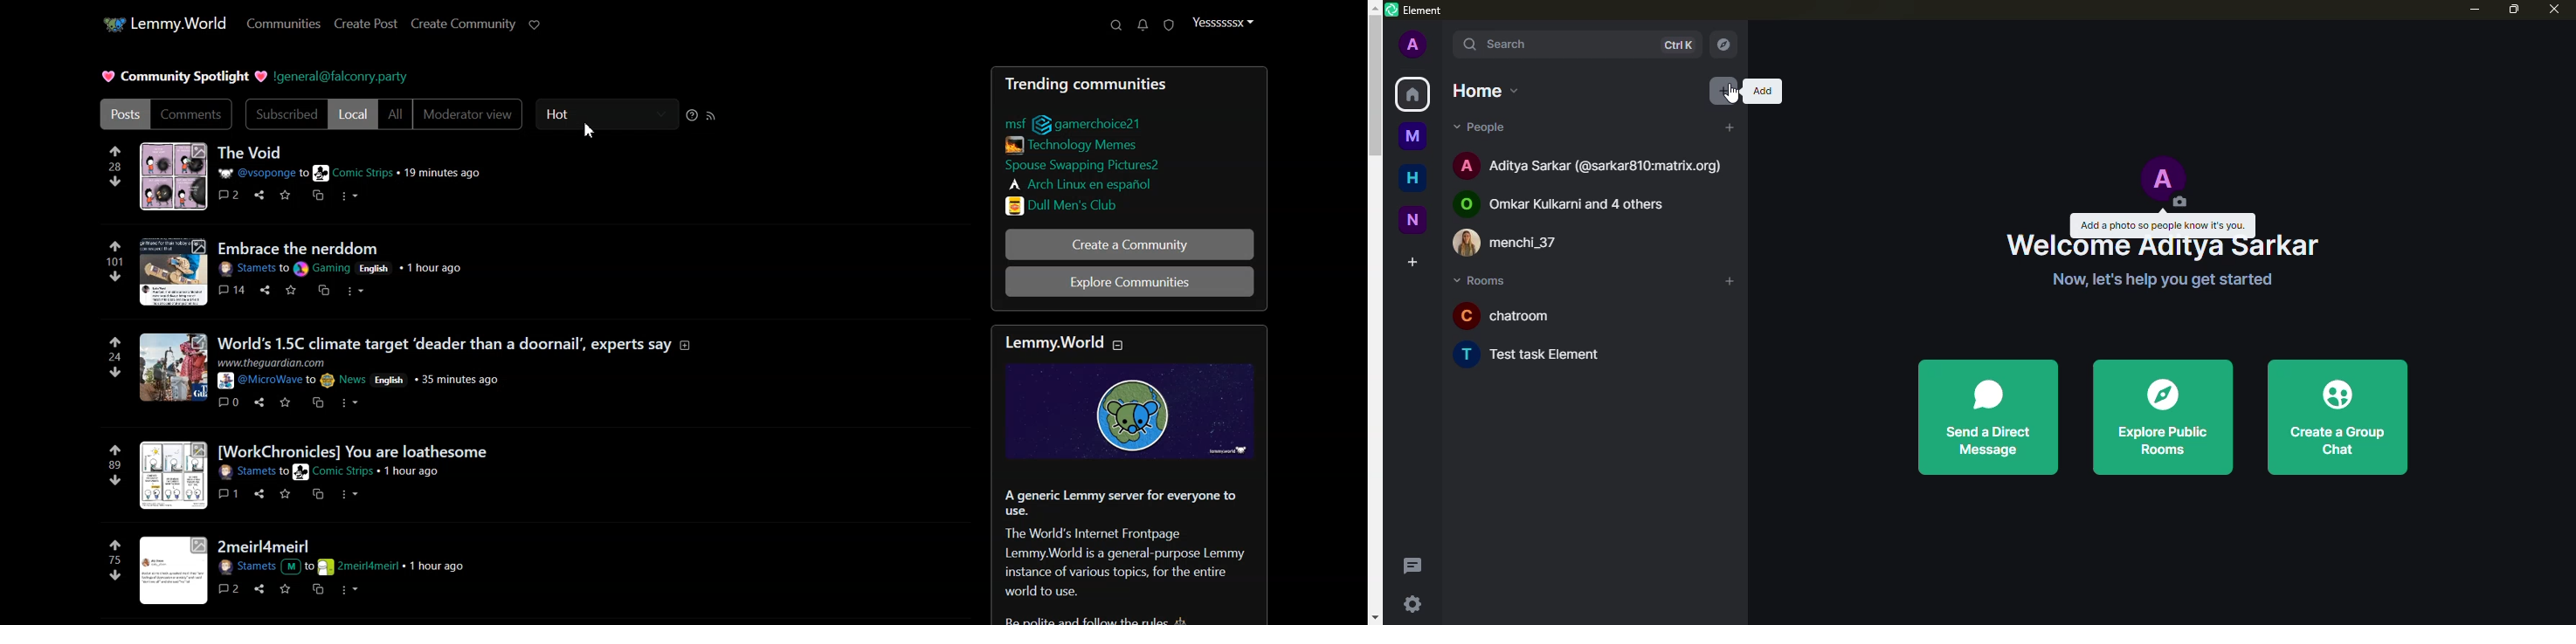 The width and height of the screenshot is (2576, 644). What do you see at coordinates (301, 247) in the screenshot?
I see `post` at bounding box center [301, 247].